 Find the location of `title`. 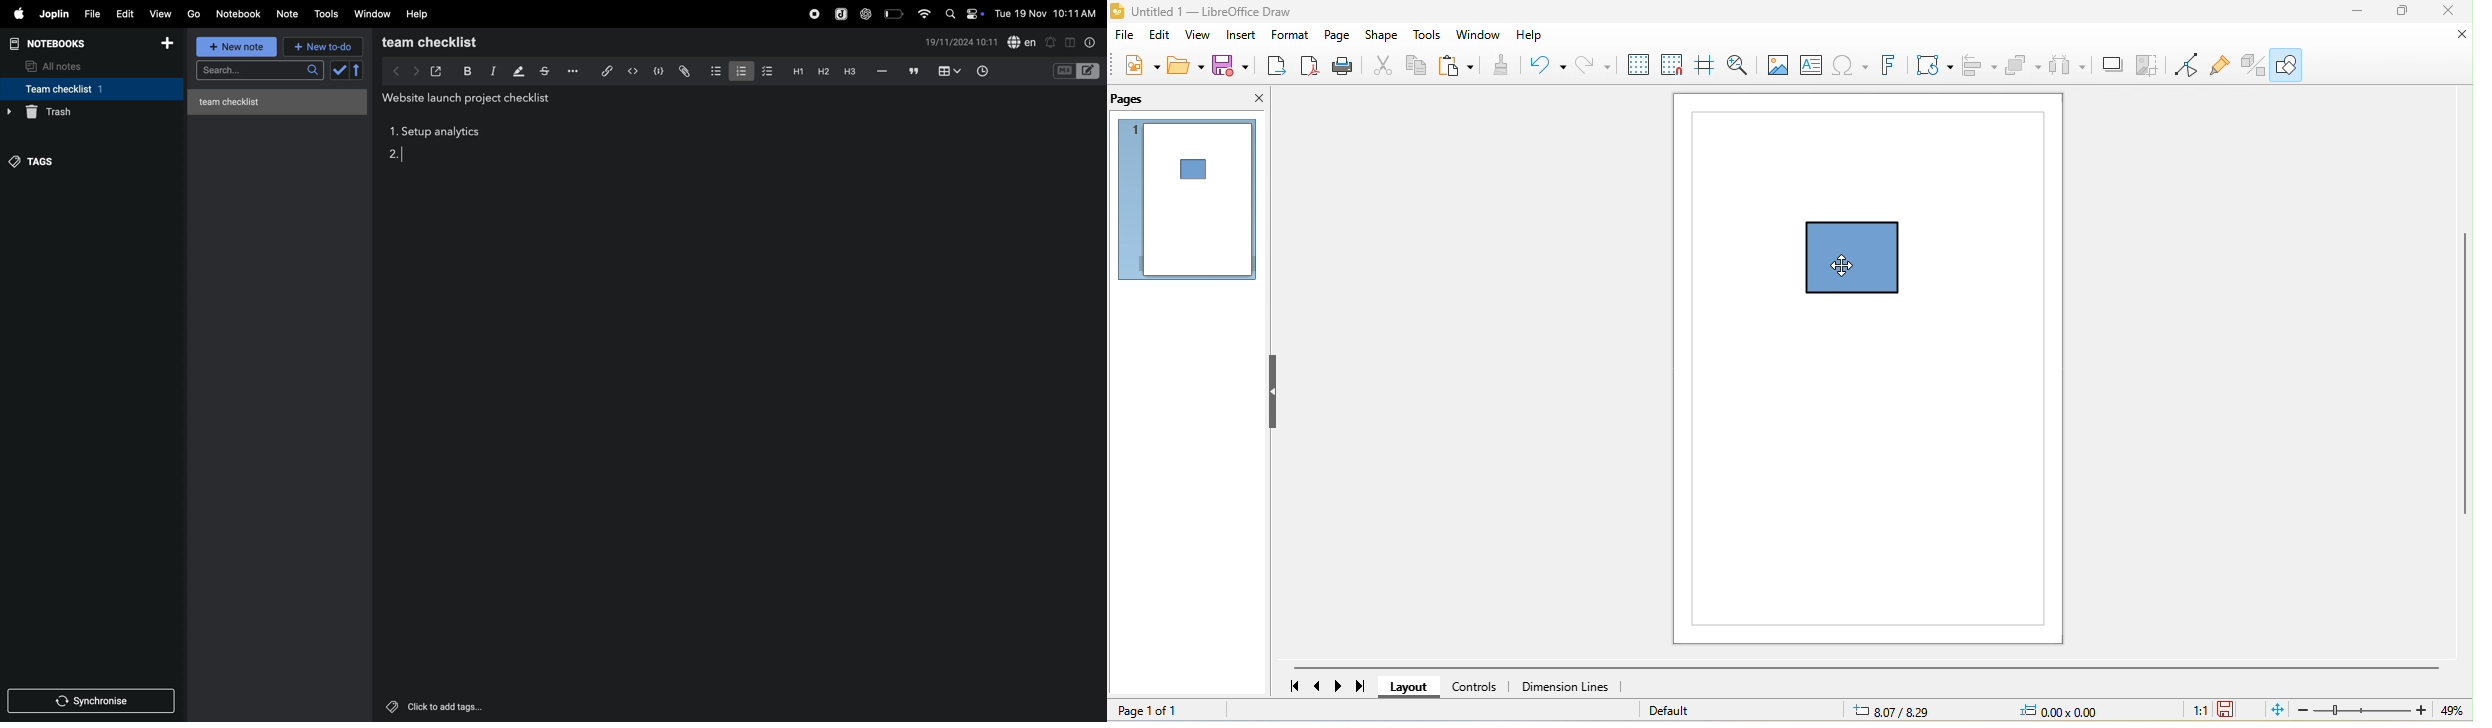

title is located at coordinates (471, 99).